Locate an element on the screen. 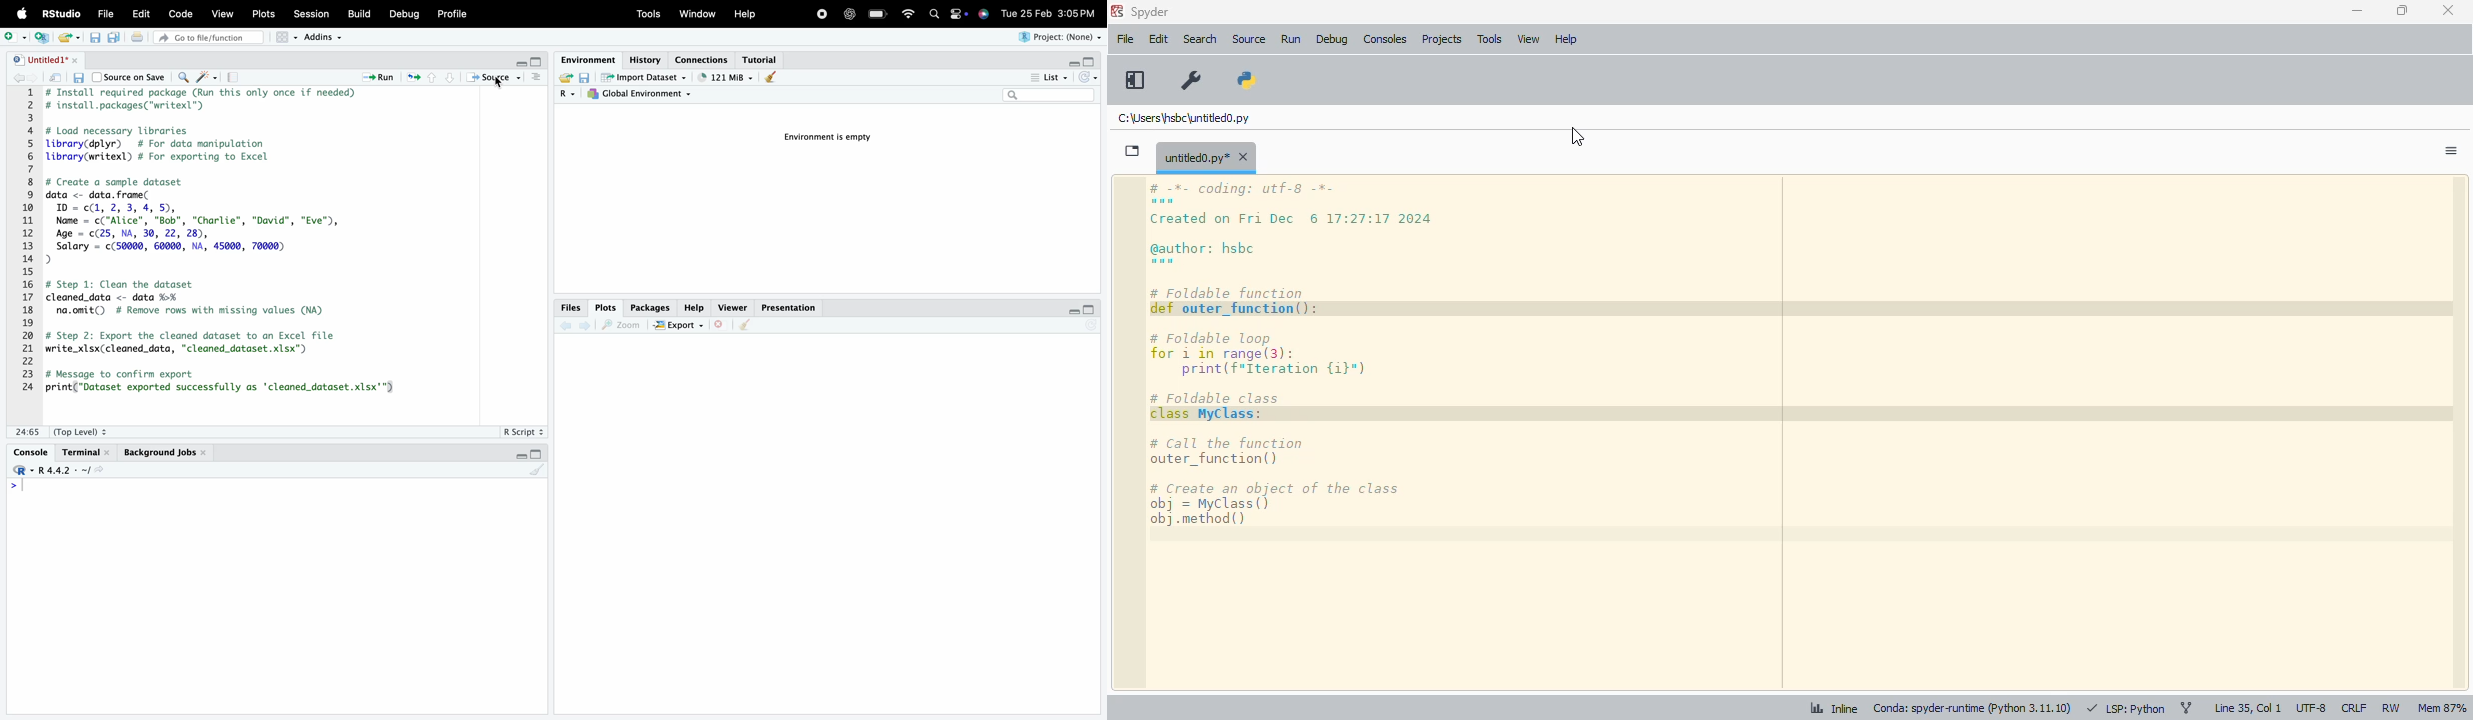 The image size is (2492, 728). History is located at coordinates (644, 58).